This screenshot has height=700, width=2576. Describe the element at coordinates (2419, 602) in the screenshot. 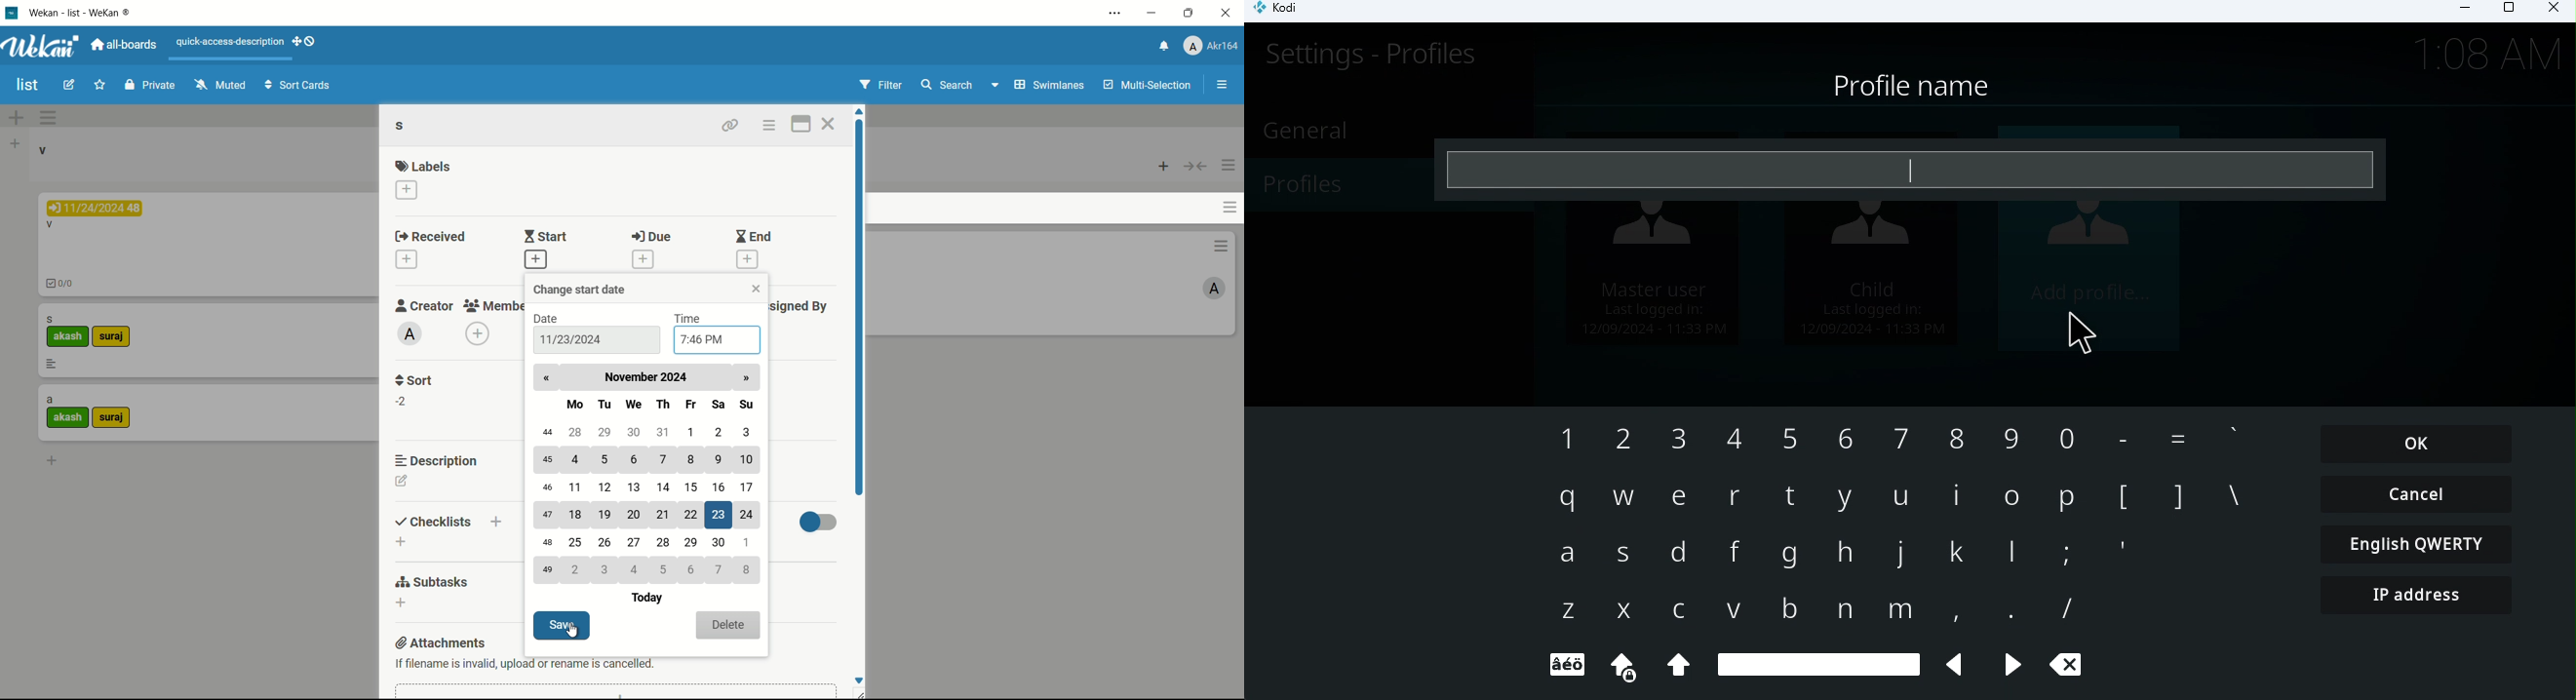

I see `IP address` at that location.